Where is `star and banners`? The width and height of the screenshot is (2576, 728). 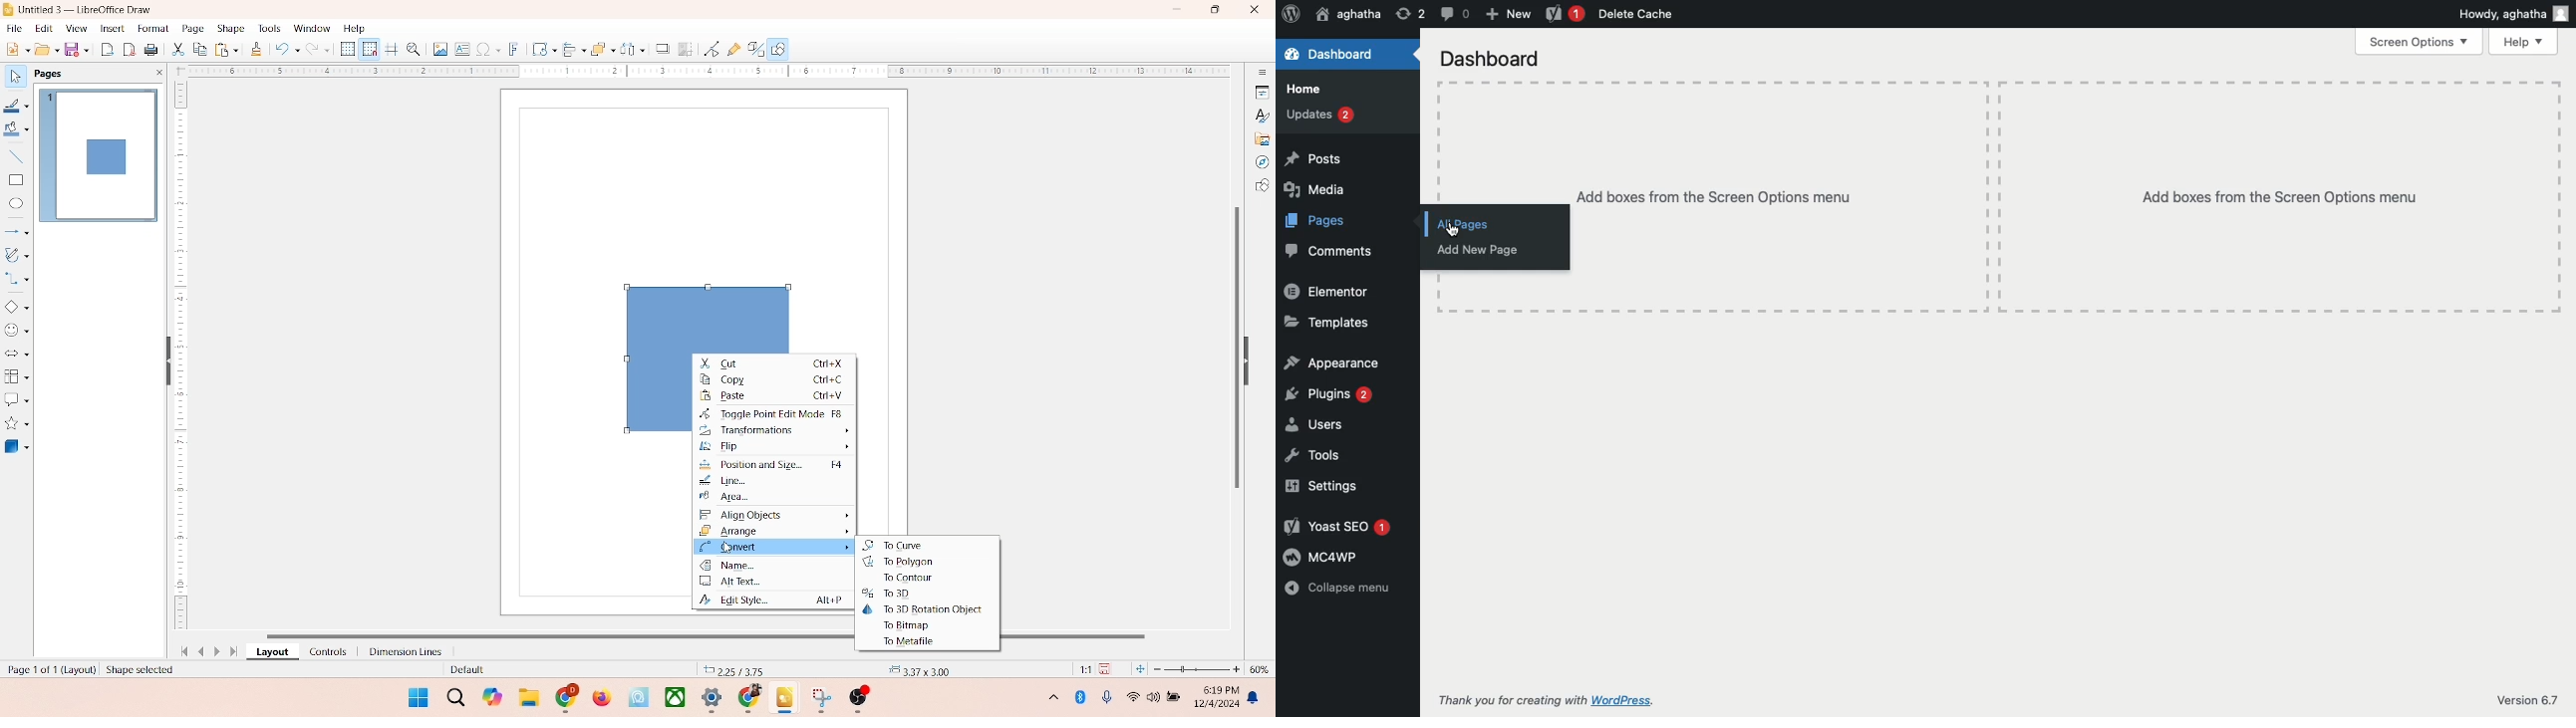
star and banners is located at coordinates (19, 423).